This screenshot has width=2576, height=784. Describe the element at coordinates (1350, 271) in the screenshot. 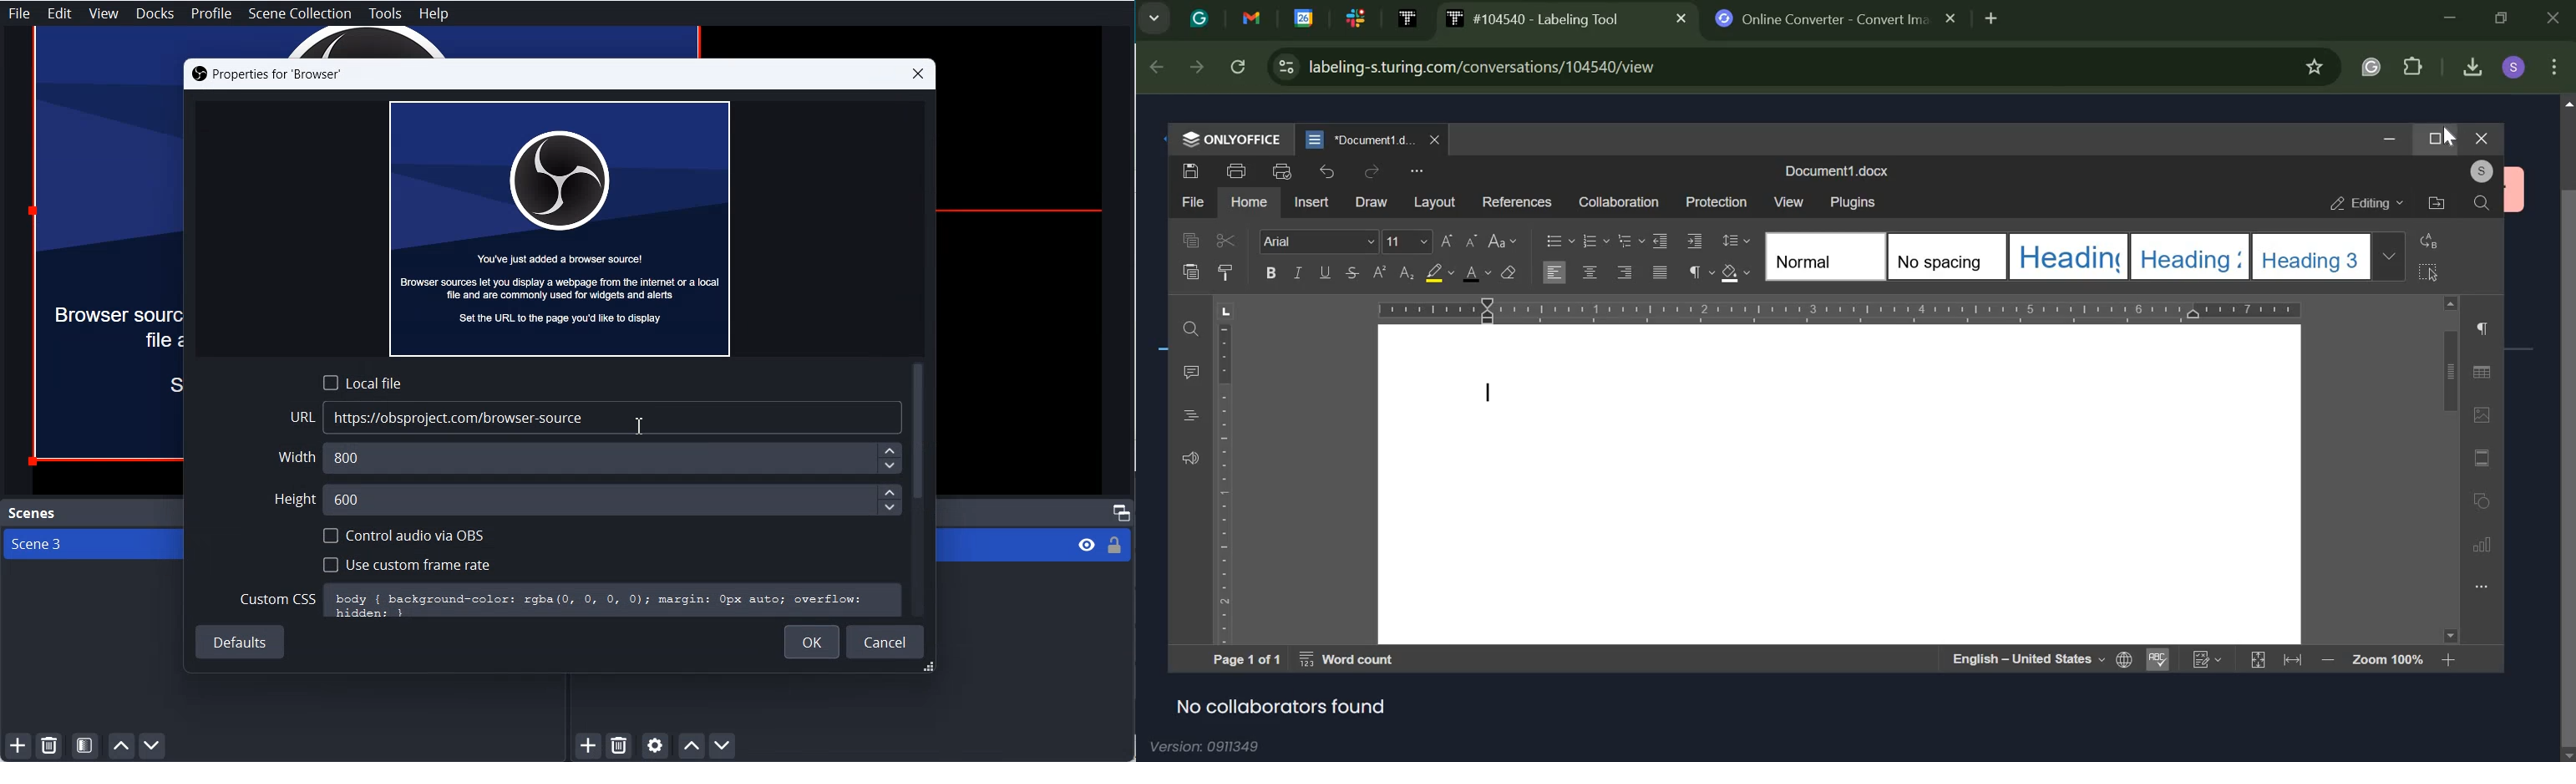

I see `strikethrough` at that location.